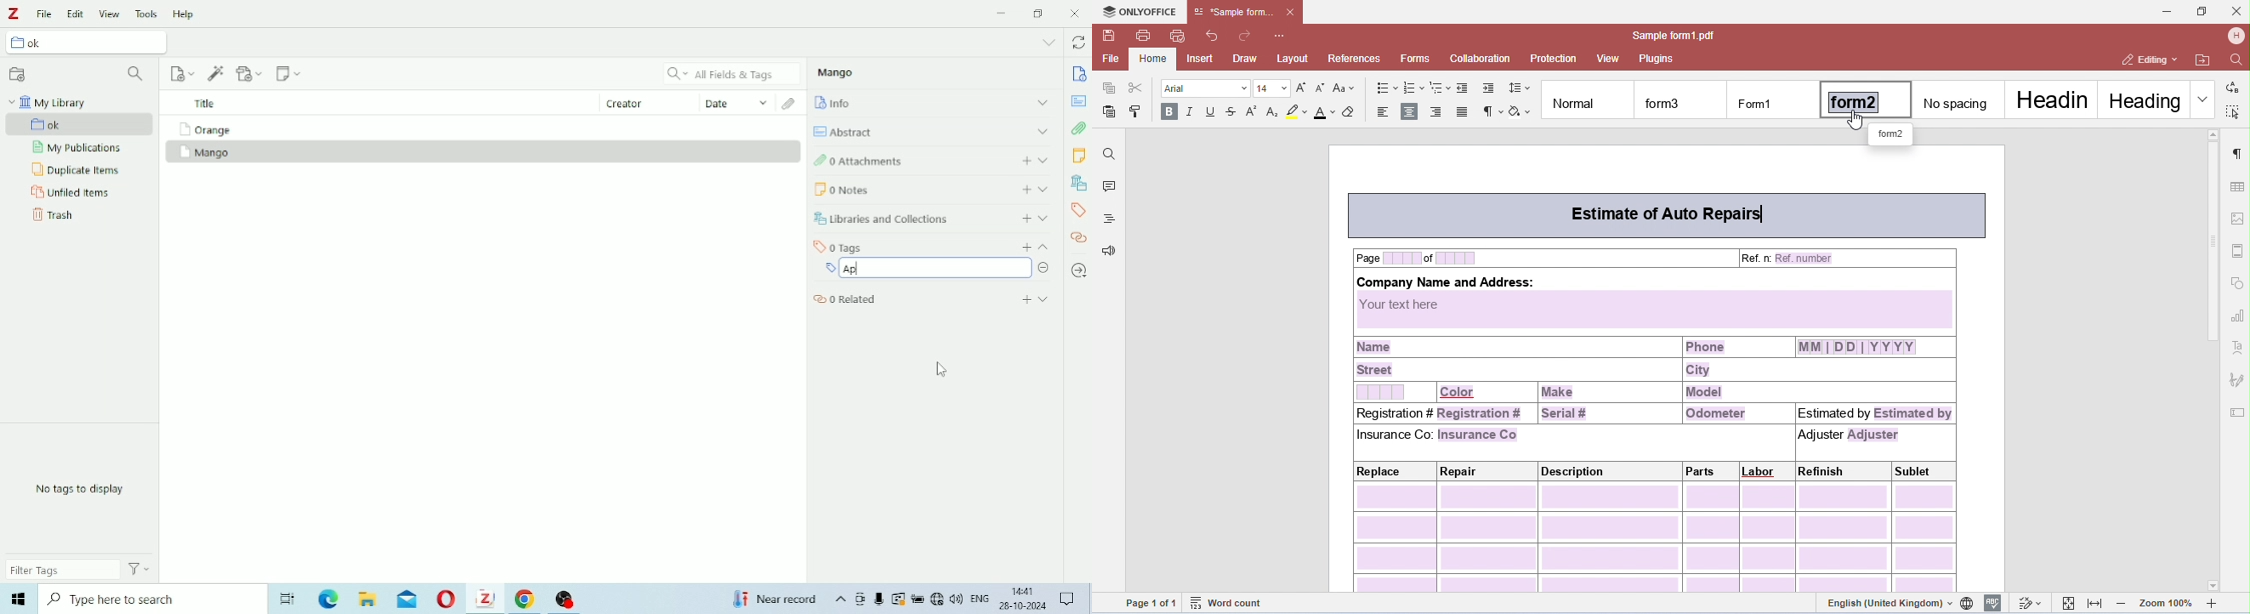 The width and height of the screenshot is (2268, 616). What do you see at coordinates (1079, 237) in the screenshot?
I see `Related` at bounding box center [1079, 237].